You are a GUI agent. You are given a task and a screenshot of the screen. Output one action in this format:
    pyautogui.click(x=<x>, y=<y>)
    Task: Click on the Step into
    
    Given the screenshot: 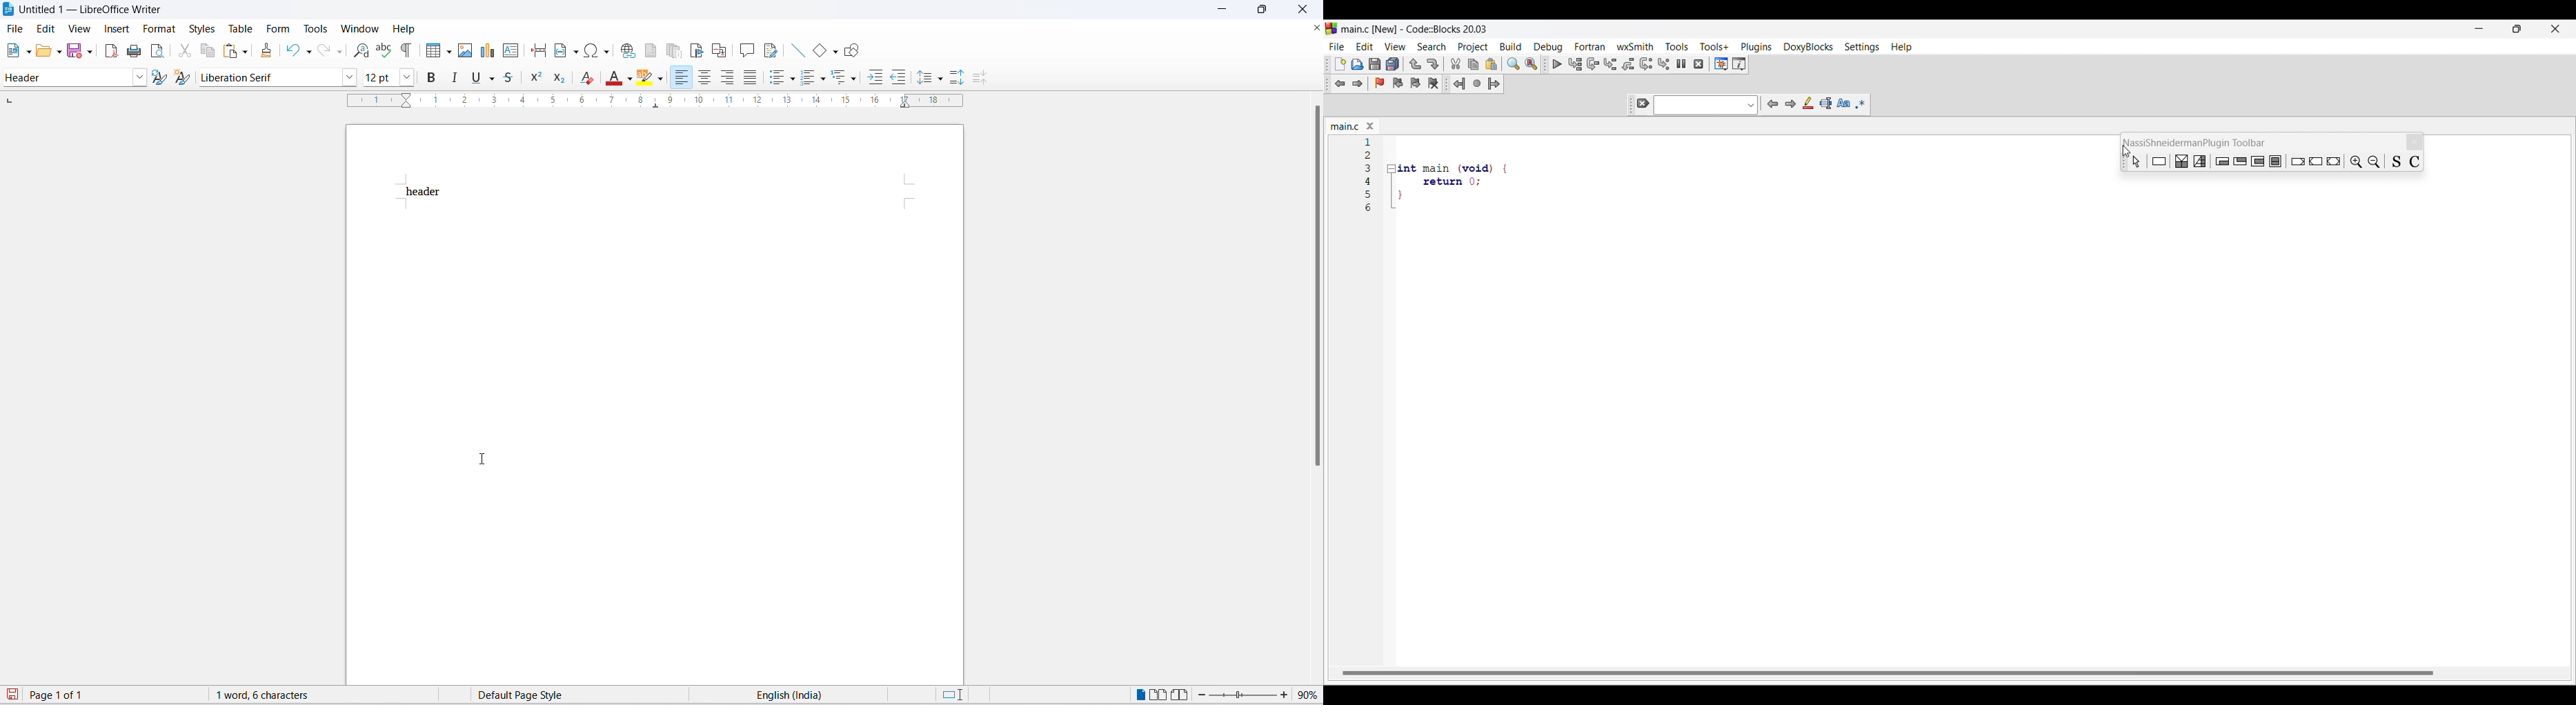 What is the action you would take?
    pyautogui.click(x=1611, y=64)
    